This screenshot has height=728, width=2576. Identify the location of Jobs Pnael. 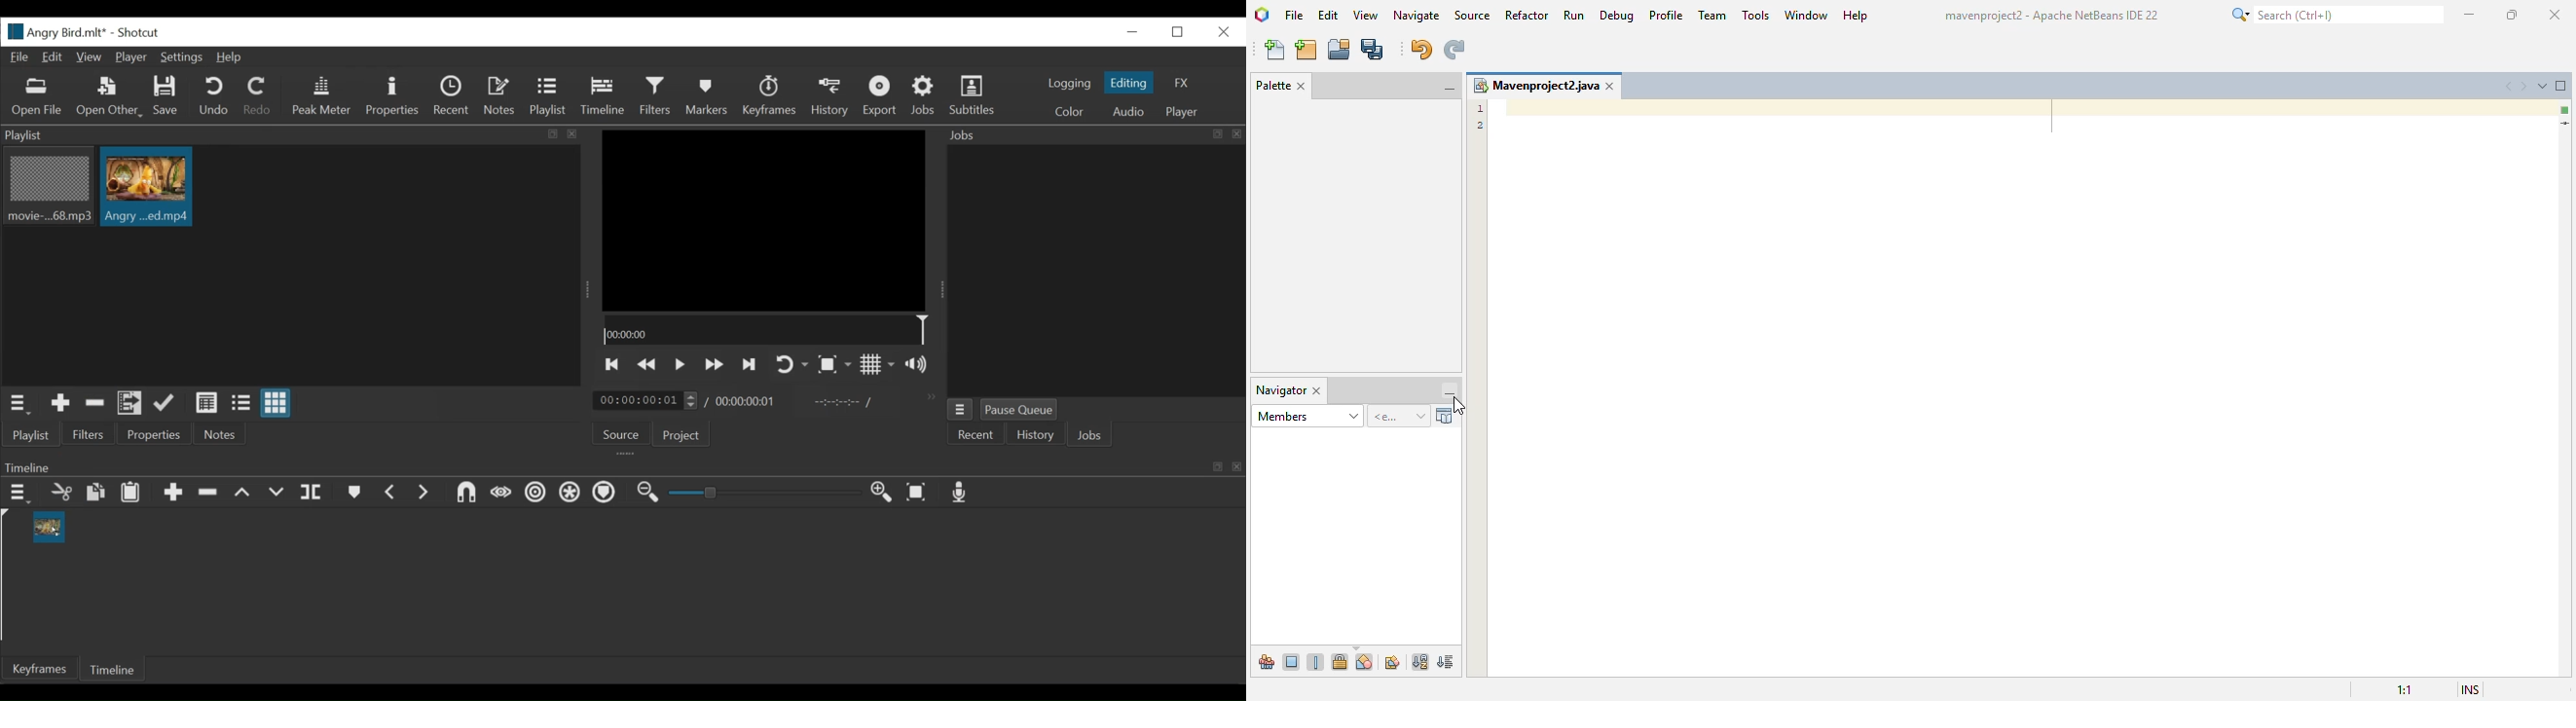
(1095, 137).